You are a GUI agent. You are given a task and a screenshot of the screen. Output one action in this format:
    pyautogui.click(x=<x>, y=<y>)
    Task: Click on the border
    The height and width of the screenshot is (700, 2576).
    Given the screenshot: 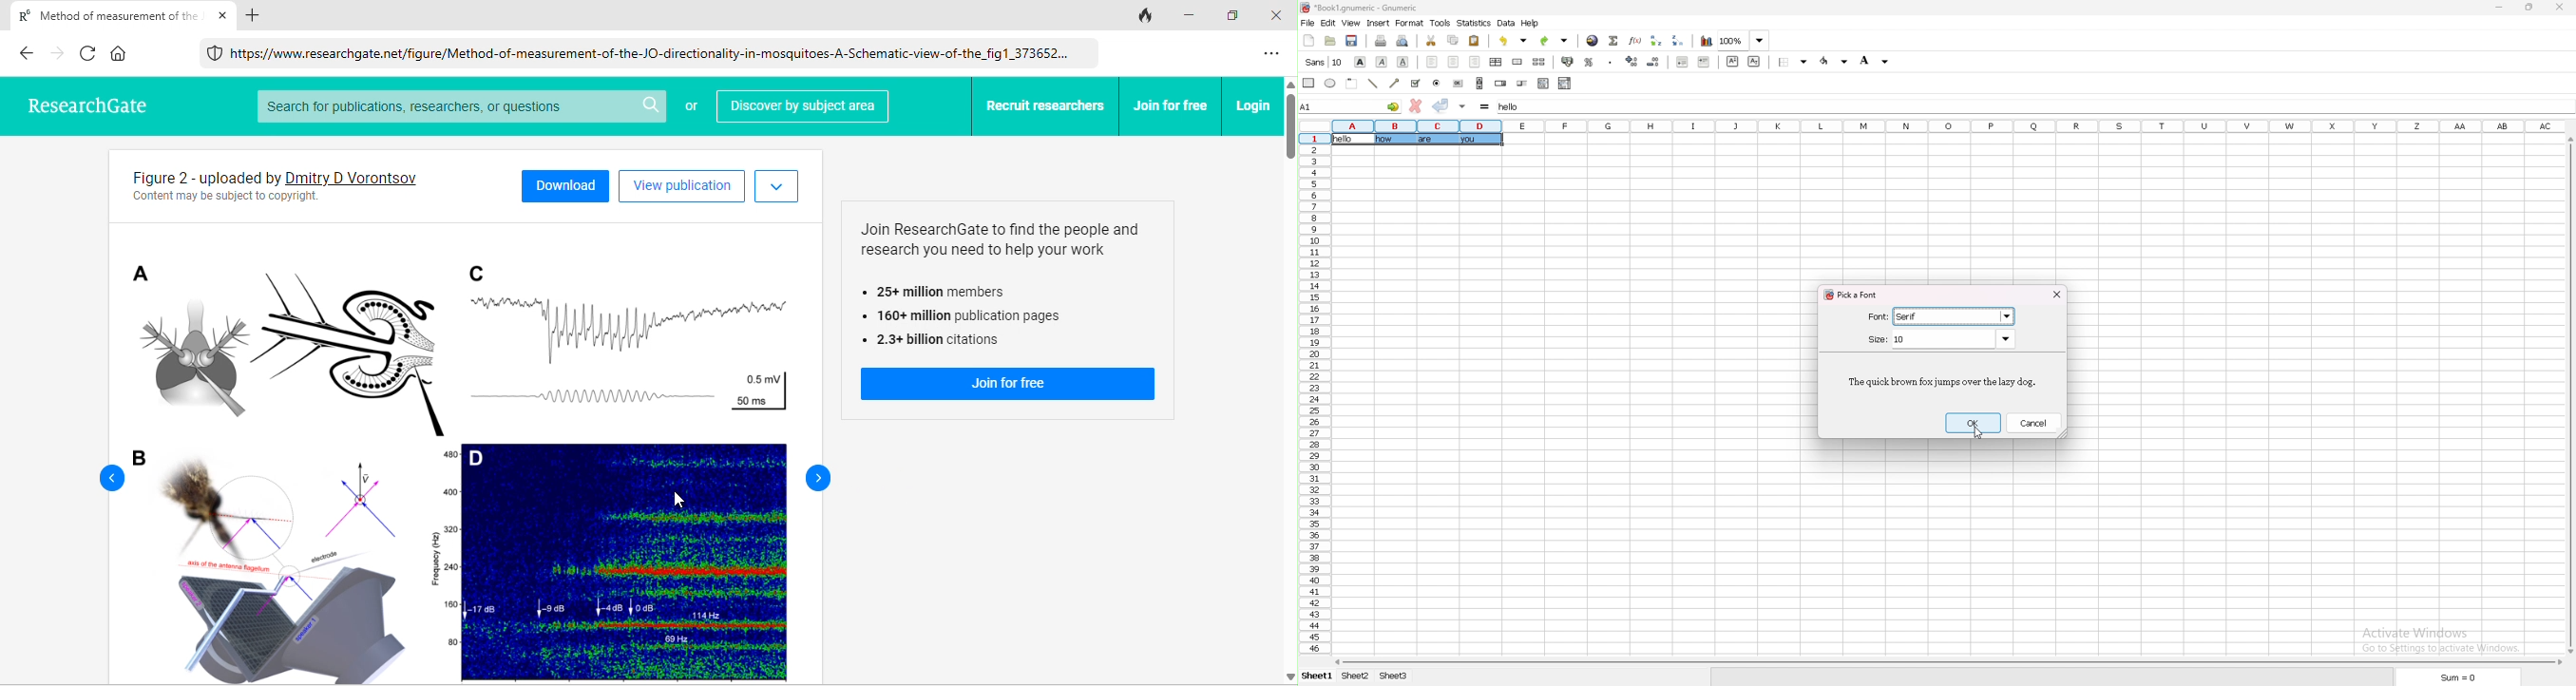 What is the action you would take?
    pyautogui.click(x=1794, y=62)
    